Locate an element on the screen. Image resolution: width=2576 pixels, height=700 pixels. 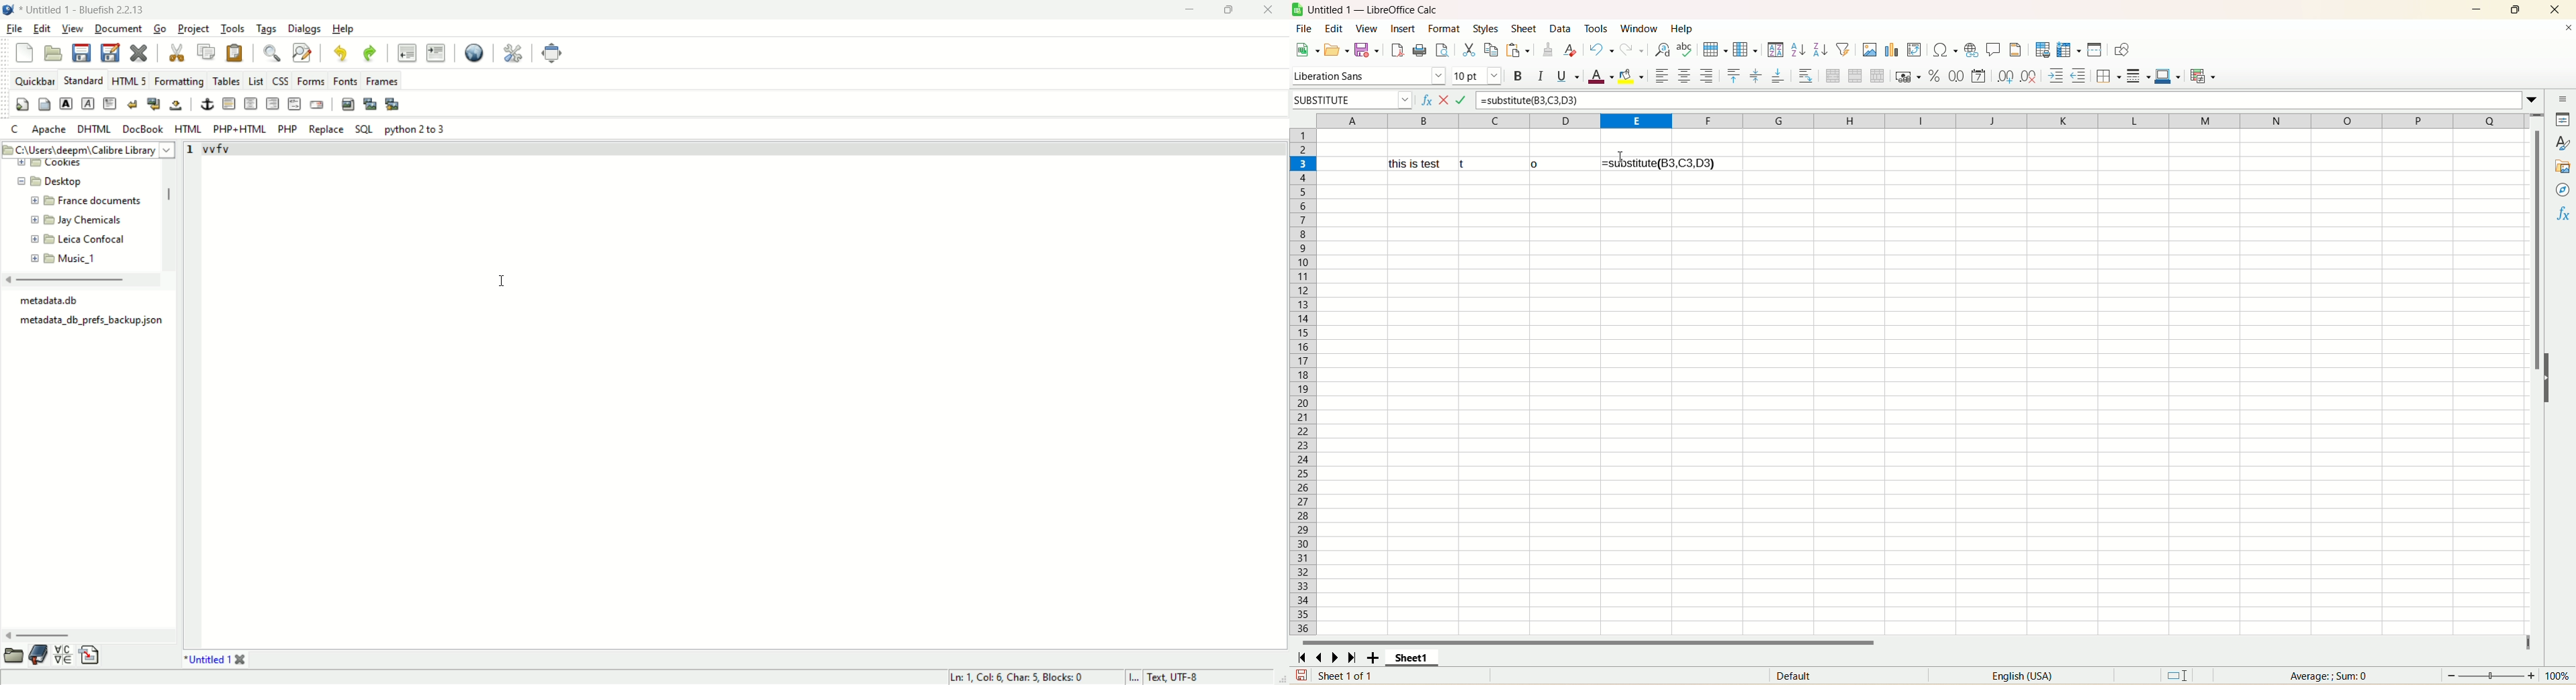
zoom factor is located at coordinates (2509, 676).